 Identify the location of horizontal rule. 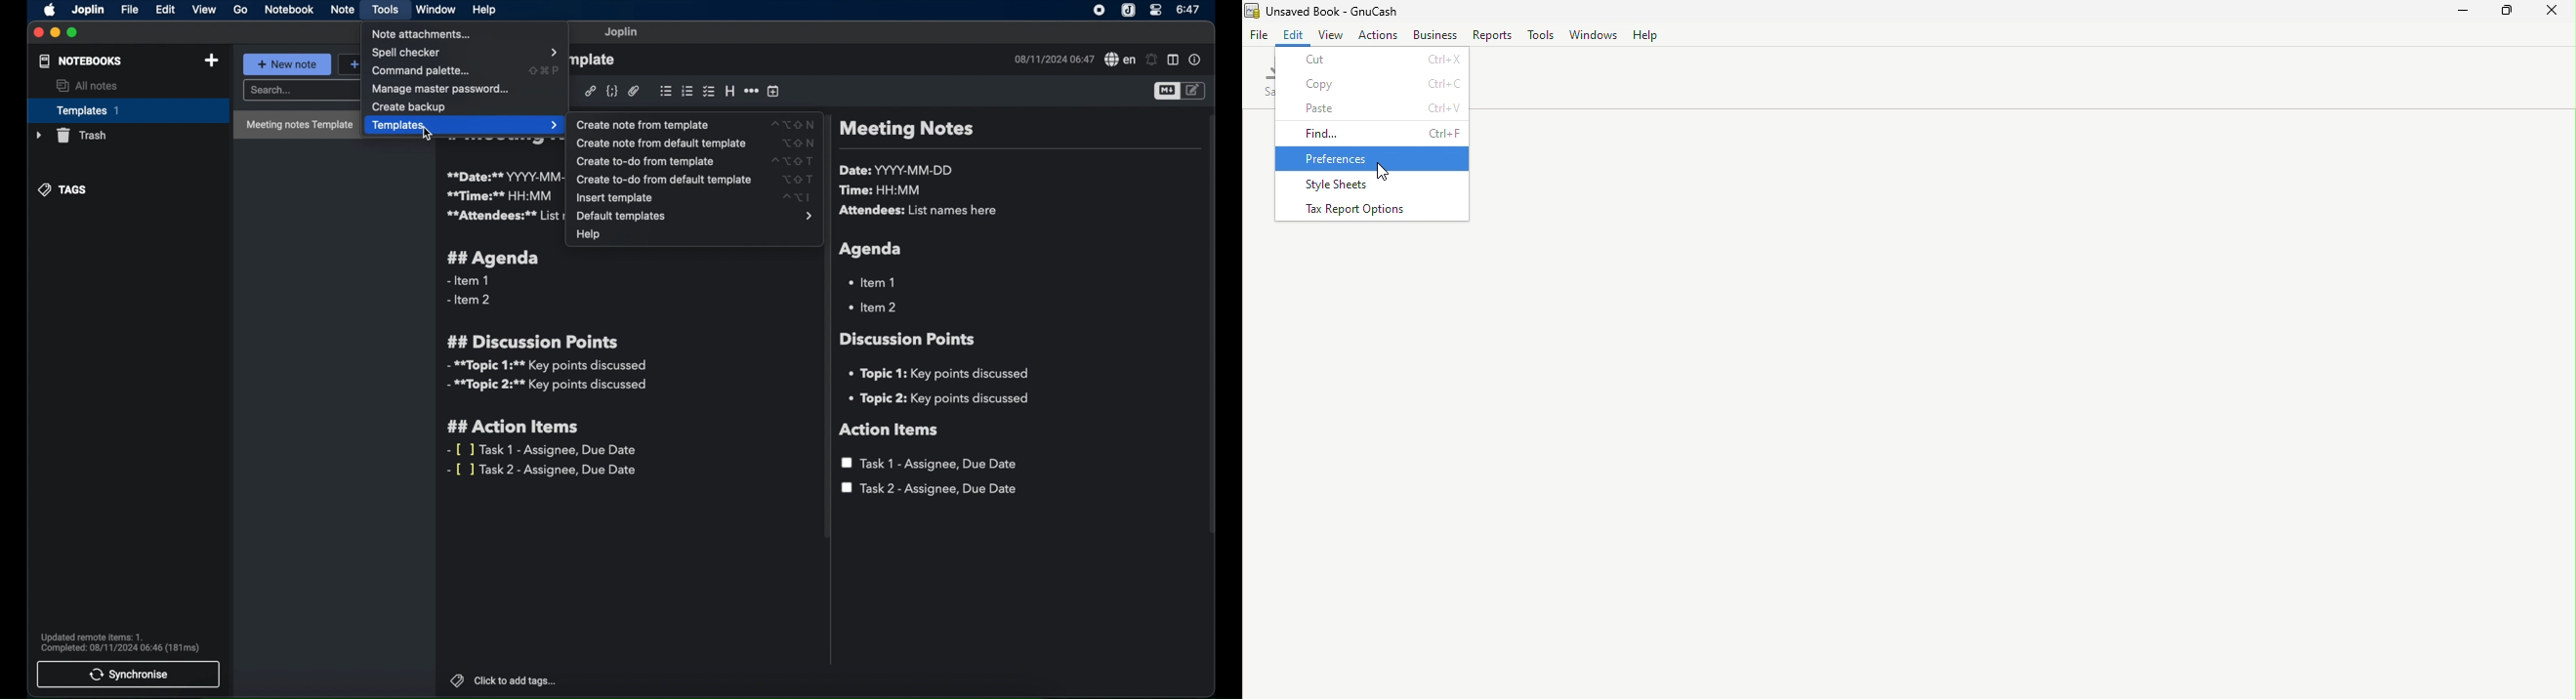
(752, 90).